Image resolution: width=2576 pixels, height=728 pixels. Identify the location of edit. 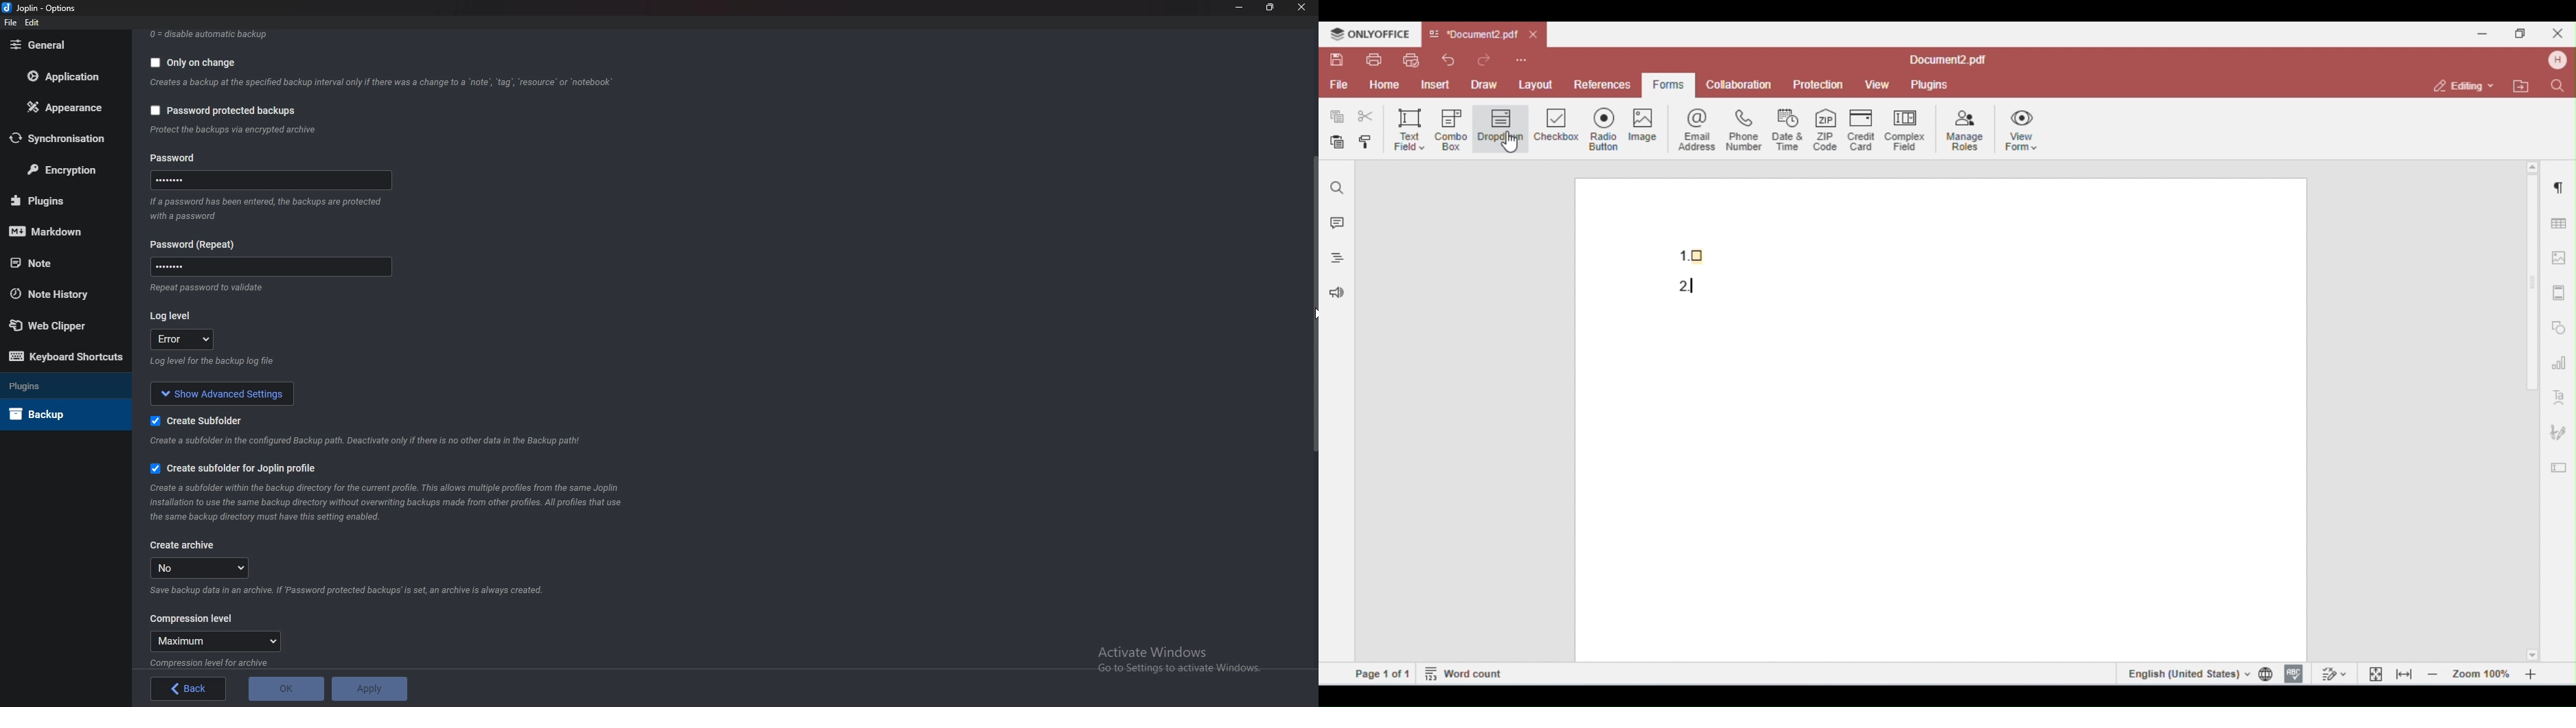
(34, 23).